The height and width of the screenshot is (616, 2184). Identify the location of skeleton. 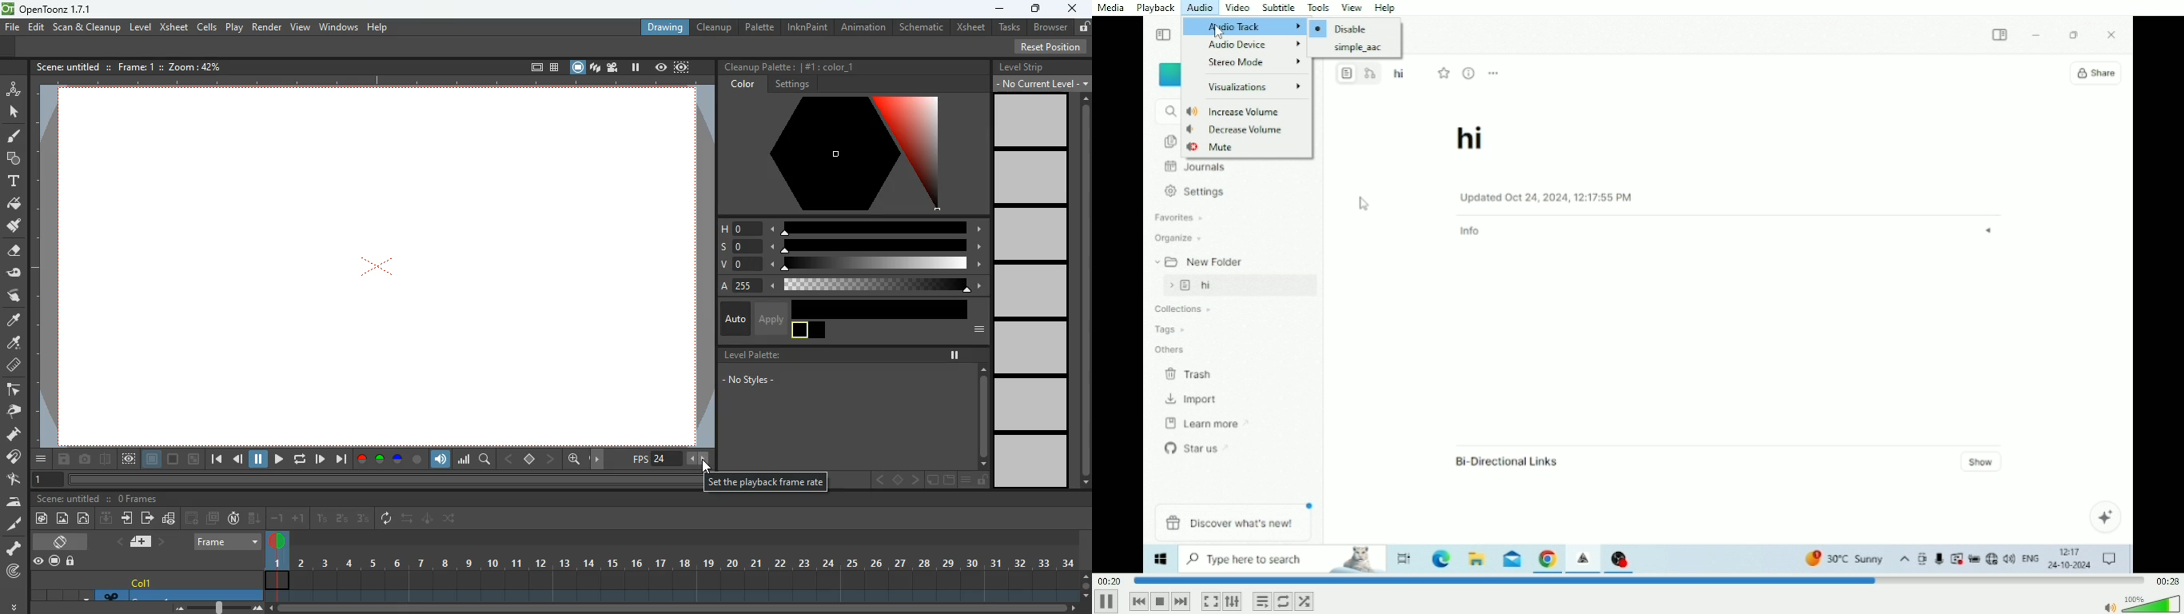
(12, 548).